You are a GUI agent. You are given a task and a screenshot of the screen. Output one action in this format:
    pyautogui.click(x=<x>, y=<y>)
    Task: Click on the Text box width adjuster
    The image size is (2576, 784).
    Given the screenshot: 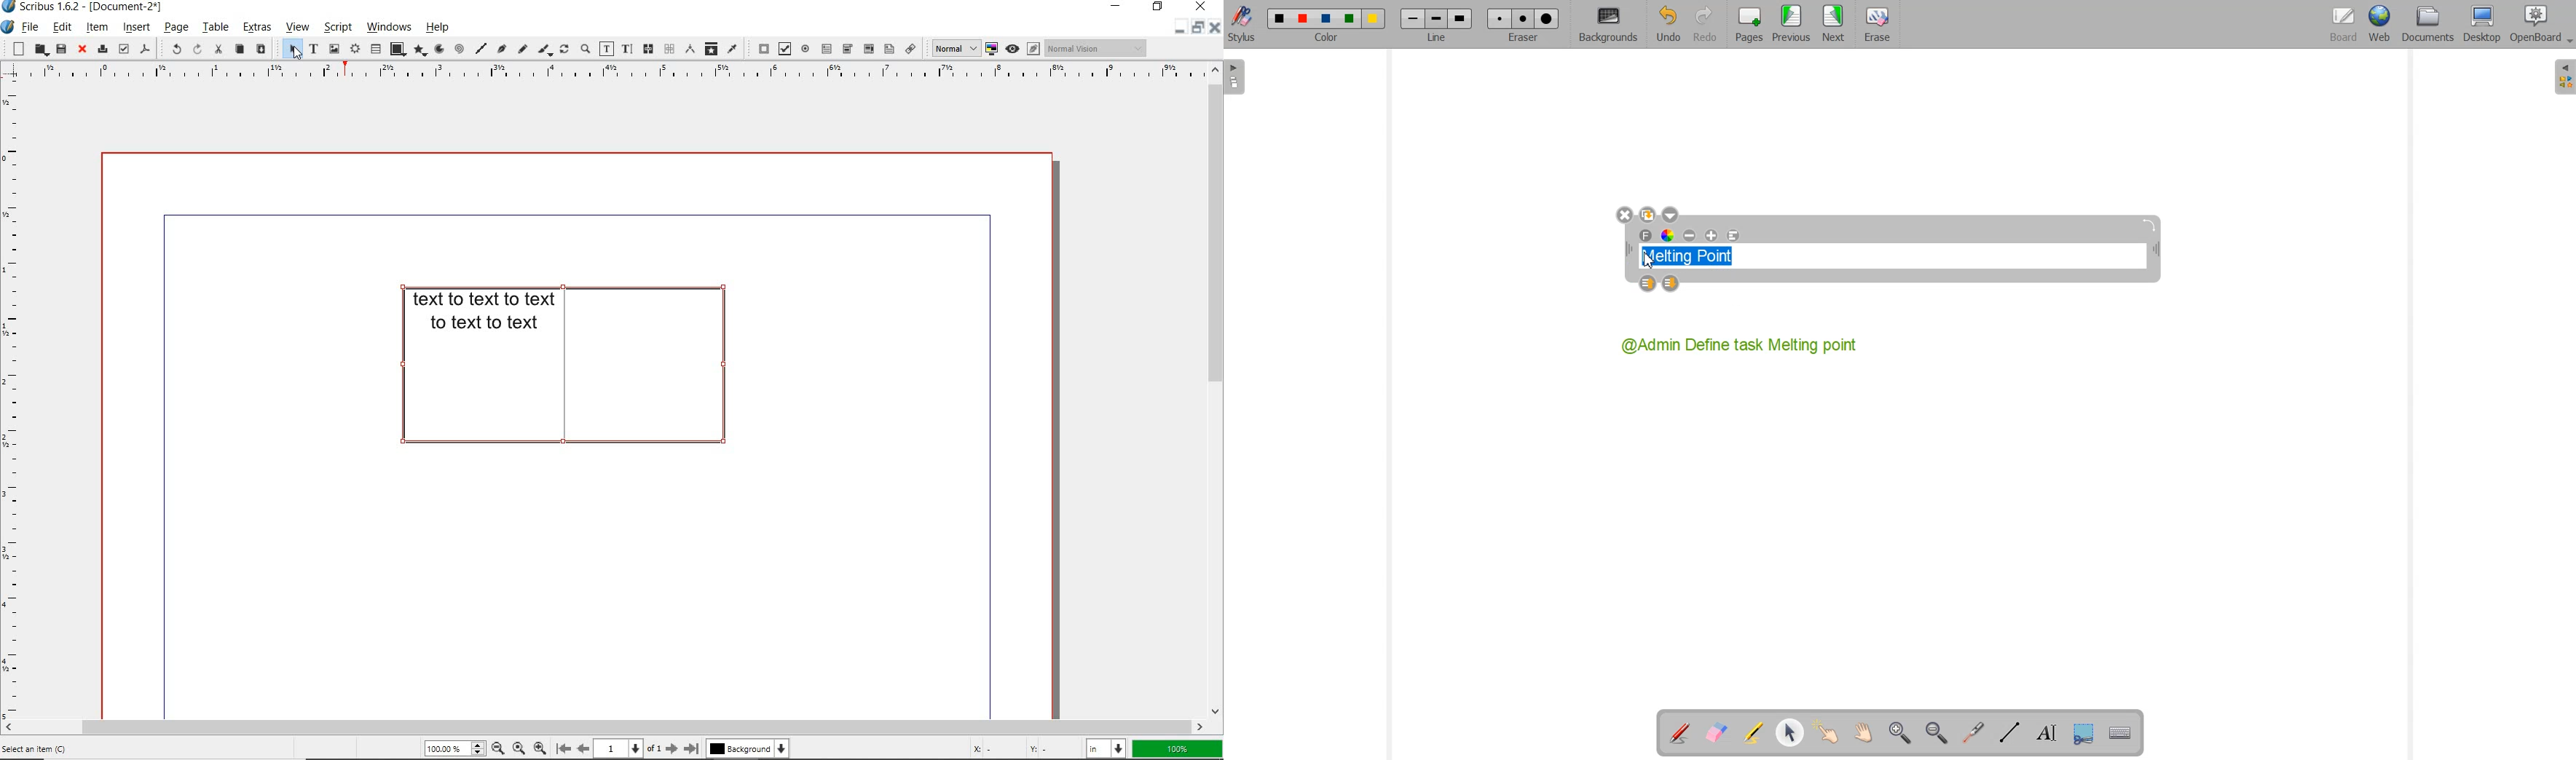 What is the action you would take?
    pyautogui.click(x=1628, y=250)
    